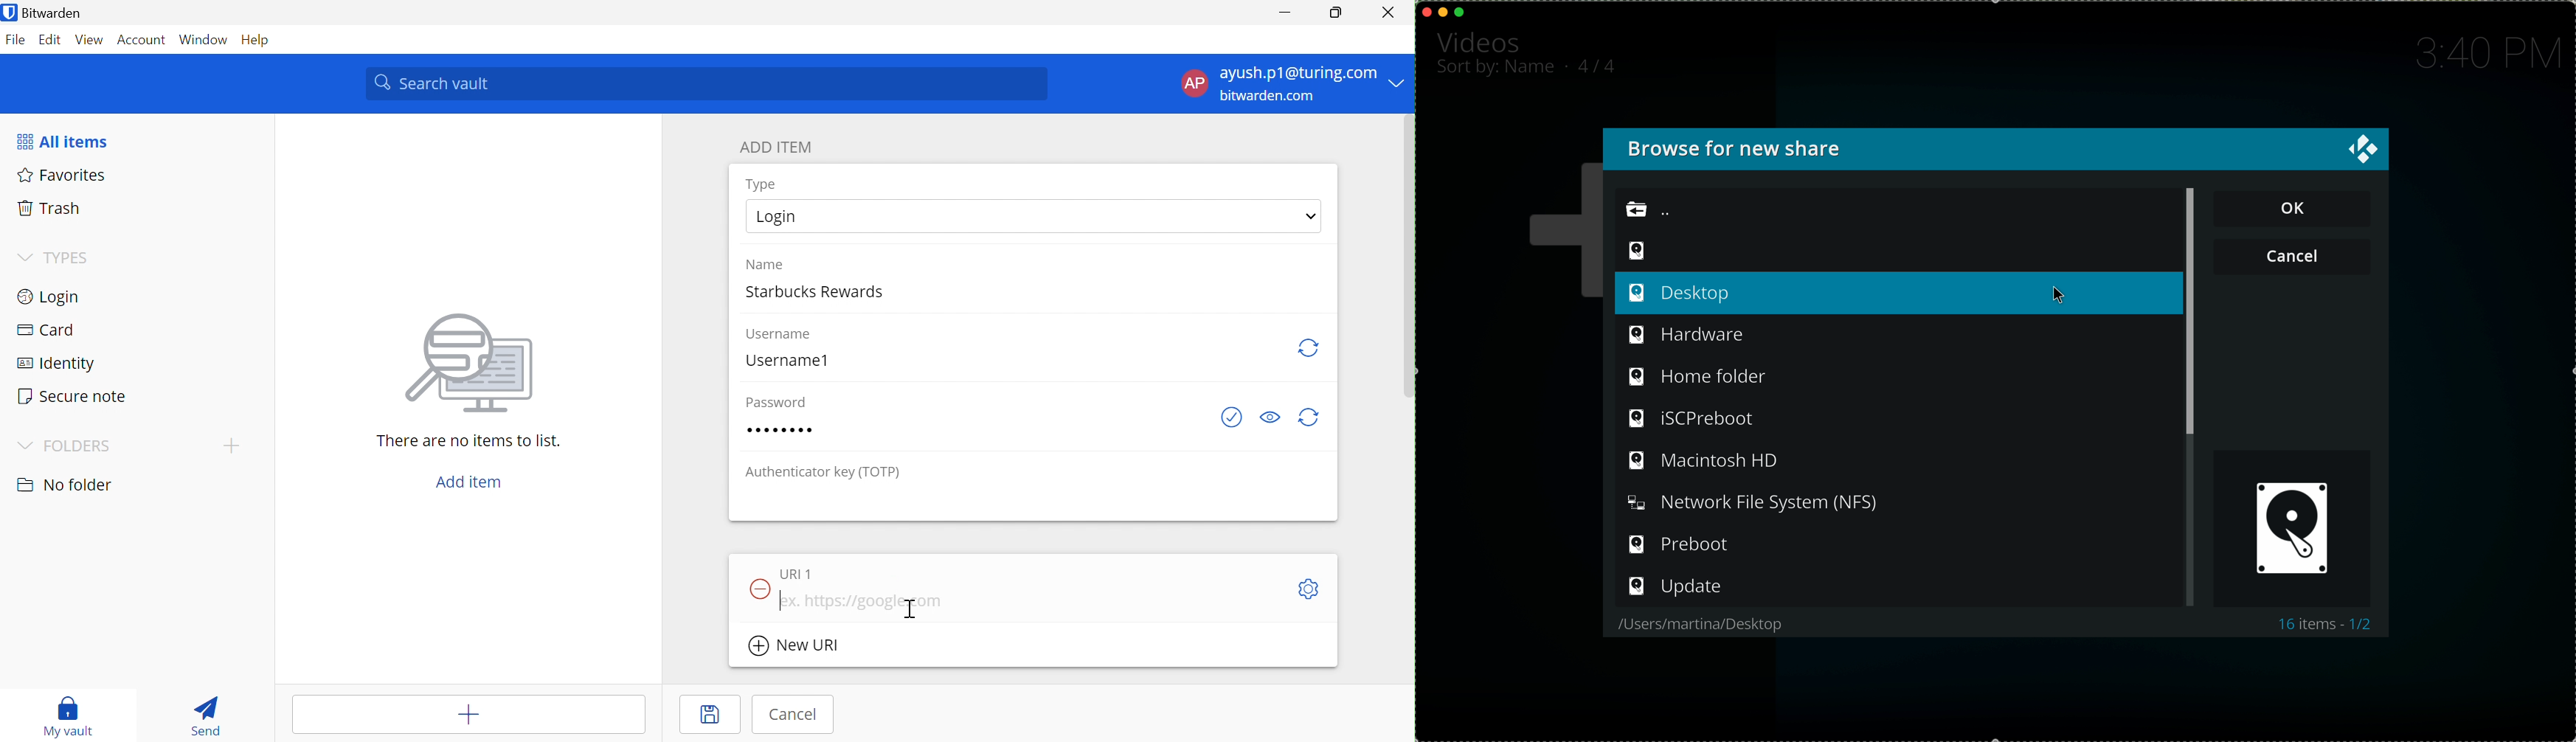  What do you see at coordinates (1481, 41) in the screenshot?
I see `videos` at bounding box center [1481, 41].